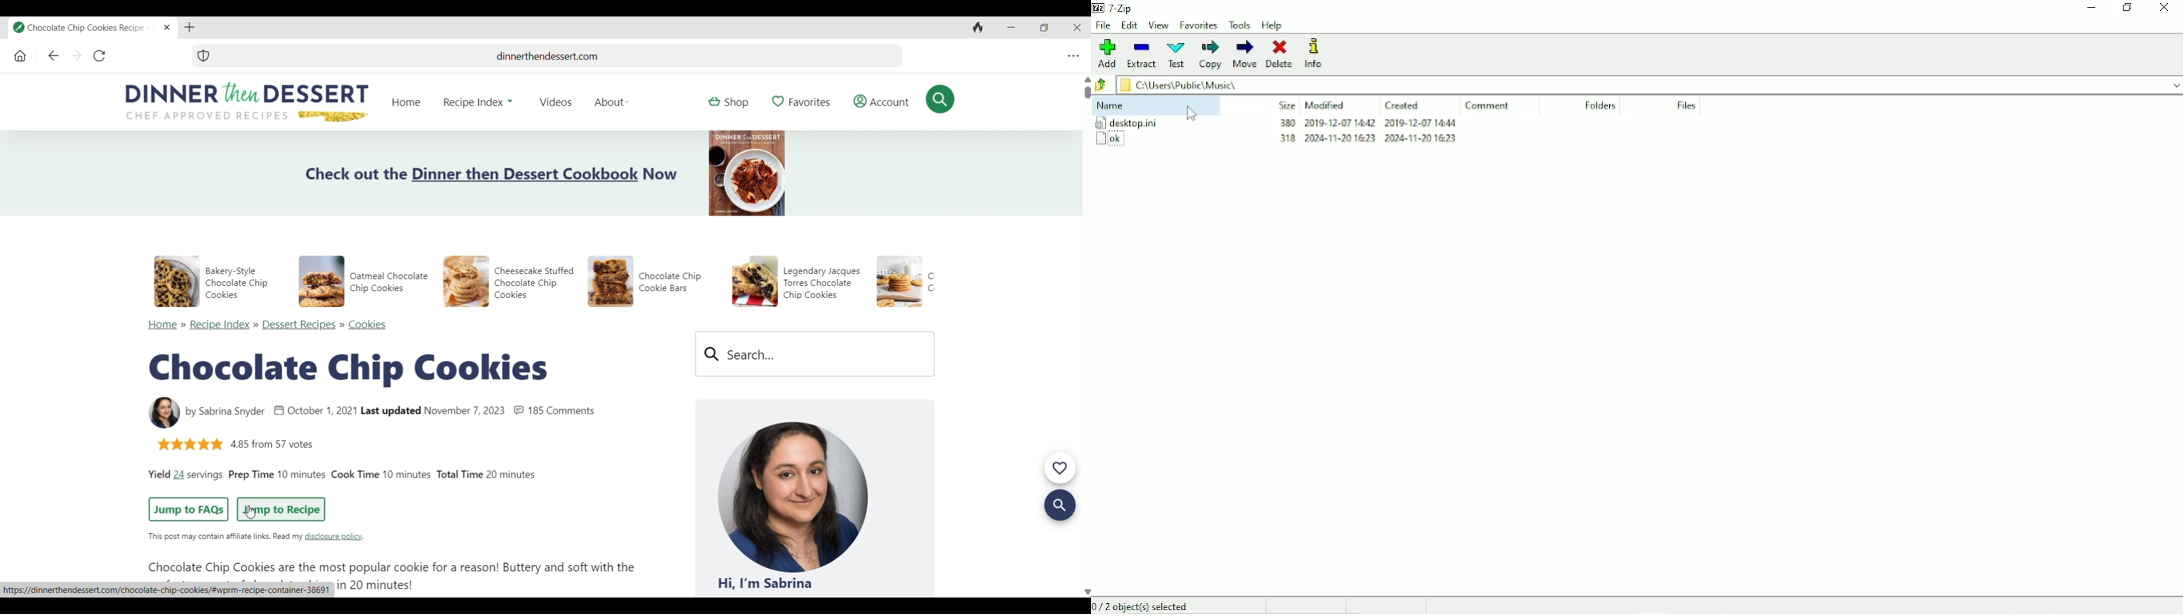 This screenshot has height=616, width=2184. I want to click on Legendary Jacques Torres Chocolate Chip Cookies, so click(822, 283).